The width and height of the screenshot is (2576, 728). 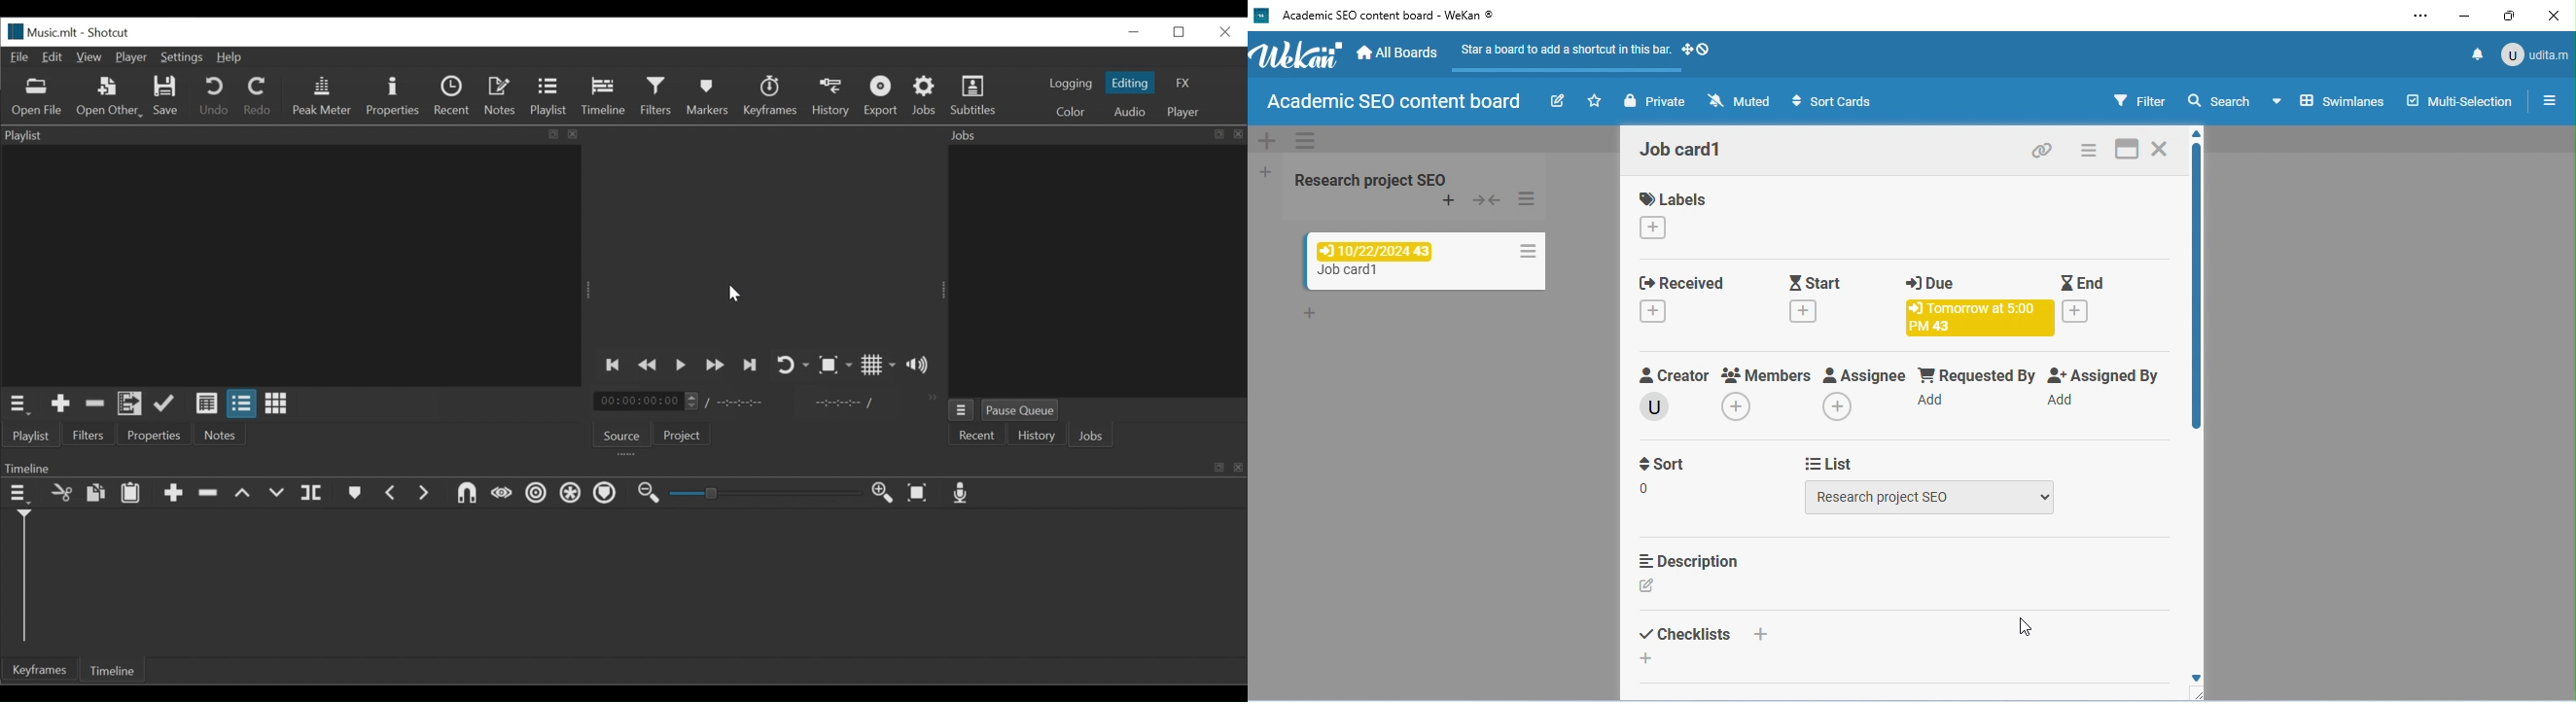 I want to click on Properties, so click(x=155, y=434).